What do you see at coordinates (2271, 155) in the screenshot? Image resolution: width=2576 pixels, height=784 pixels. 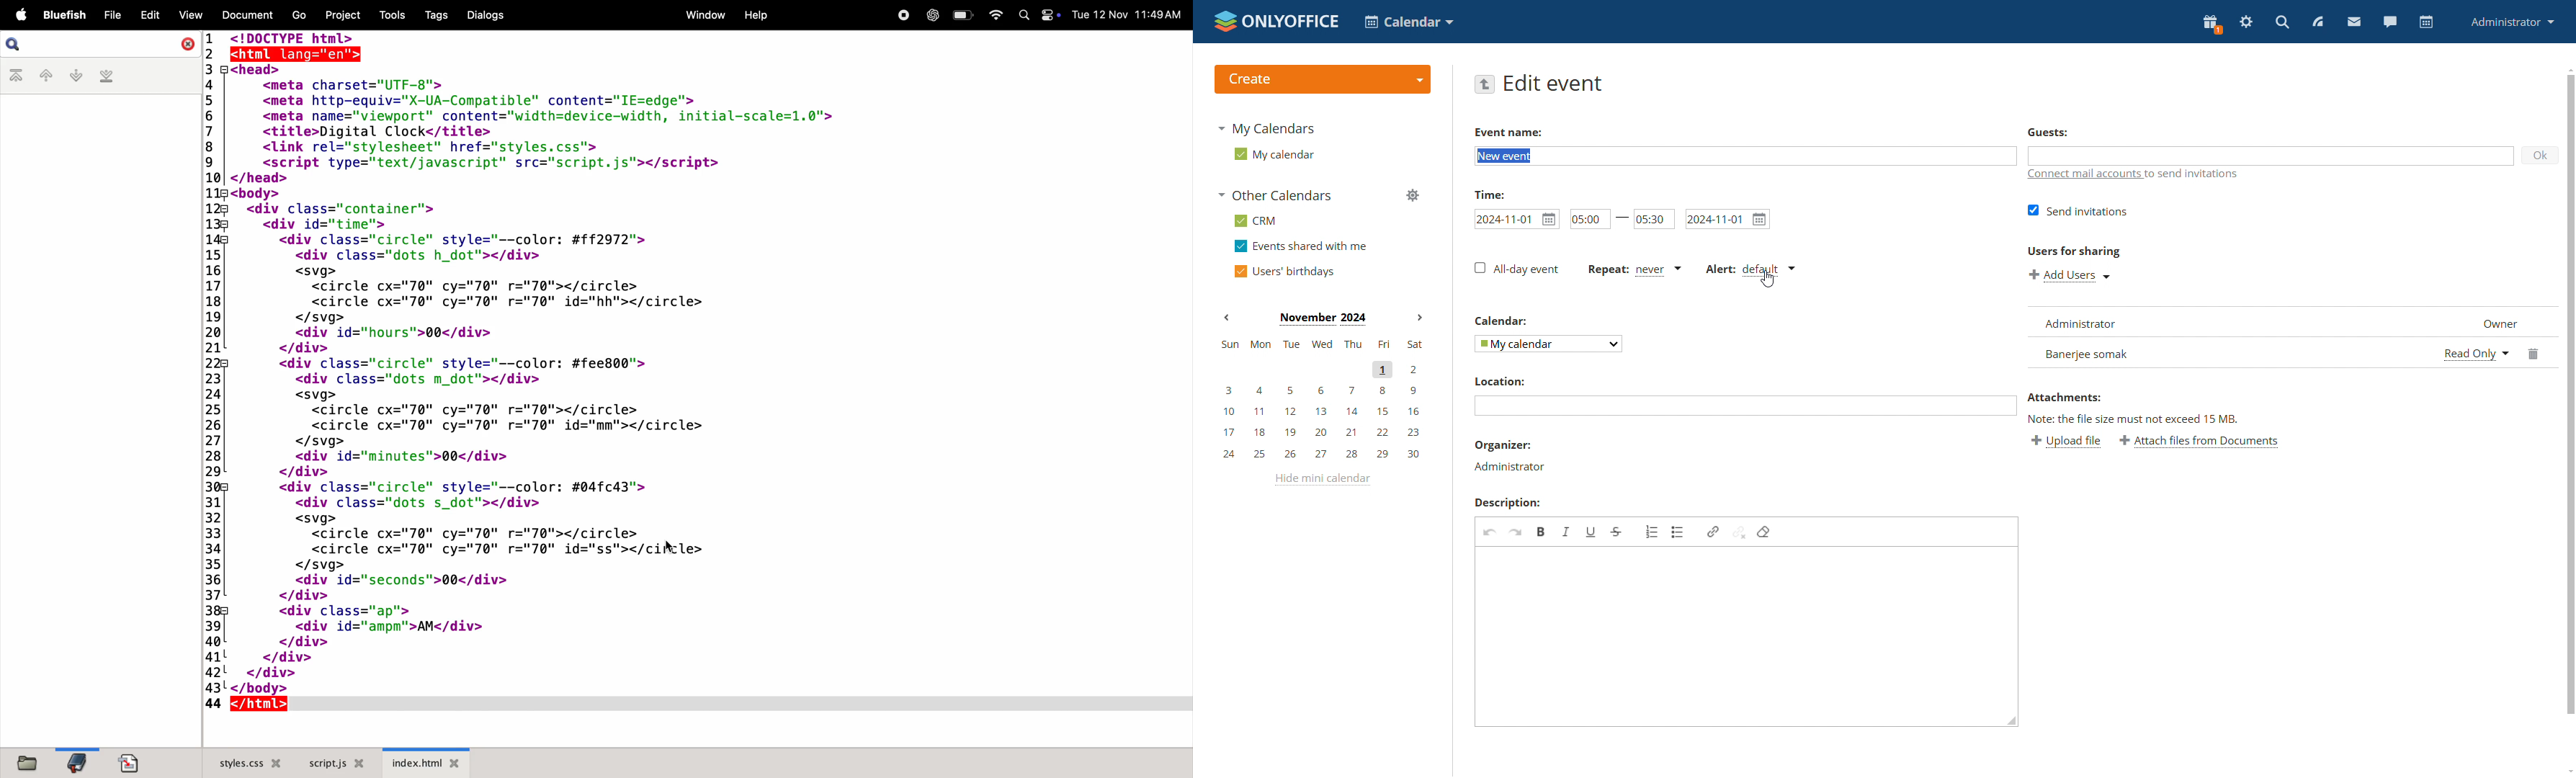 I see `add guests` at bounding box center [2271, 155].